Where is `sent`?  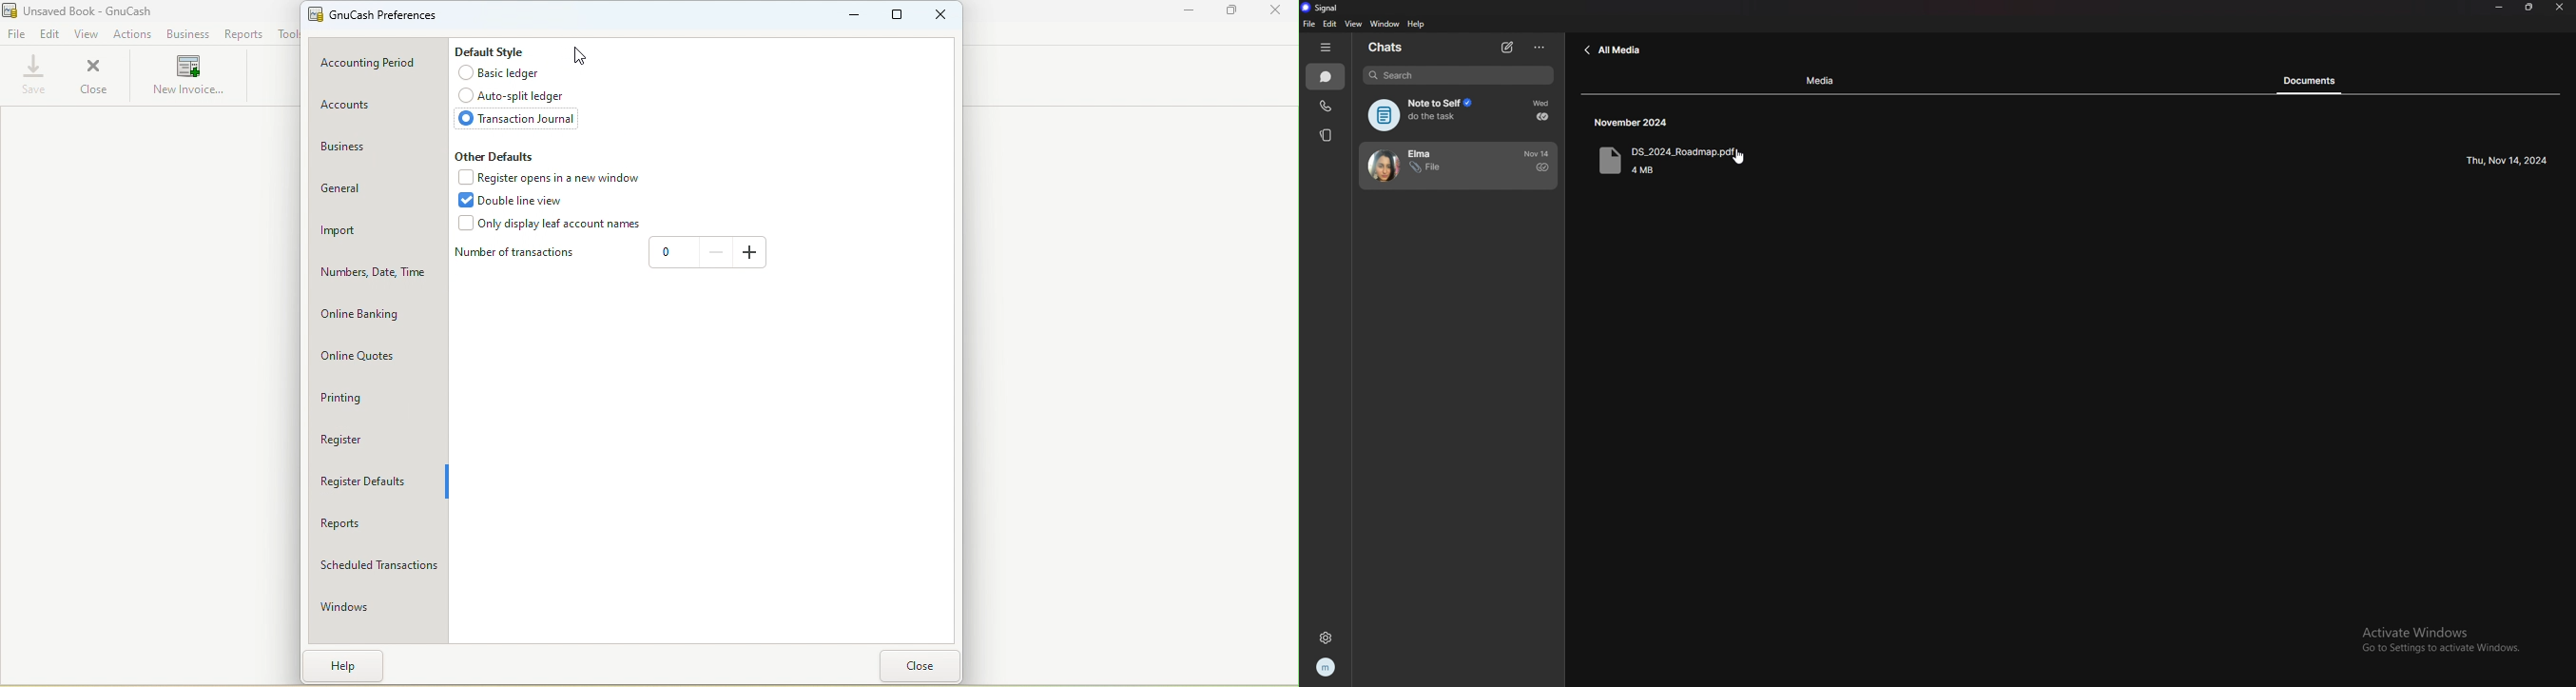
sent is located at coordinates (1542, 167).